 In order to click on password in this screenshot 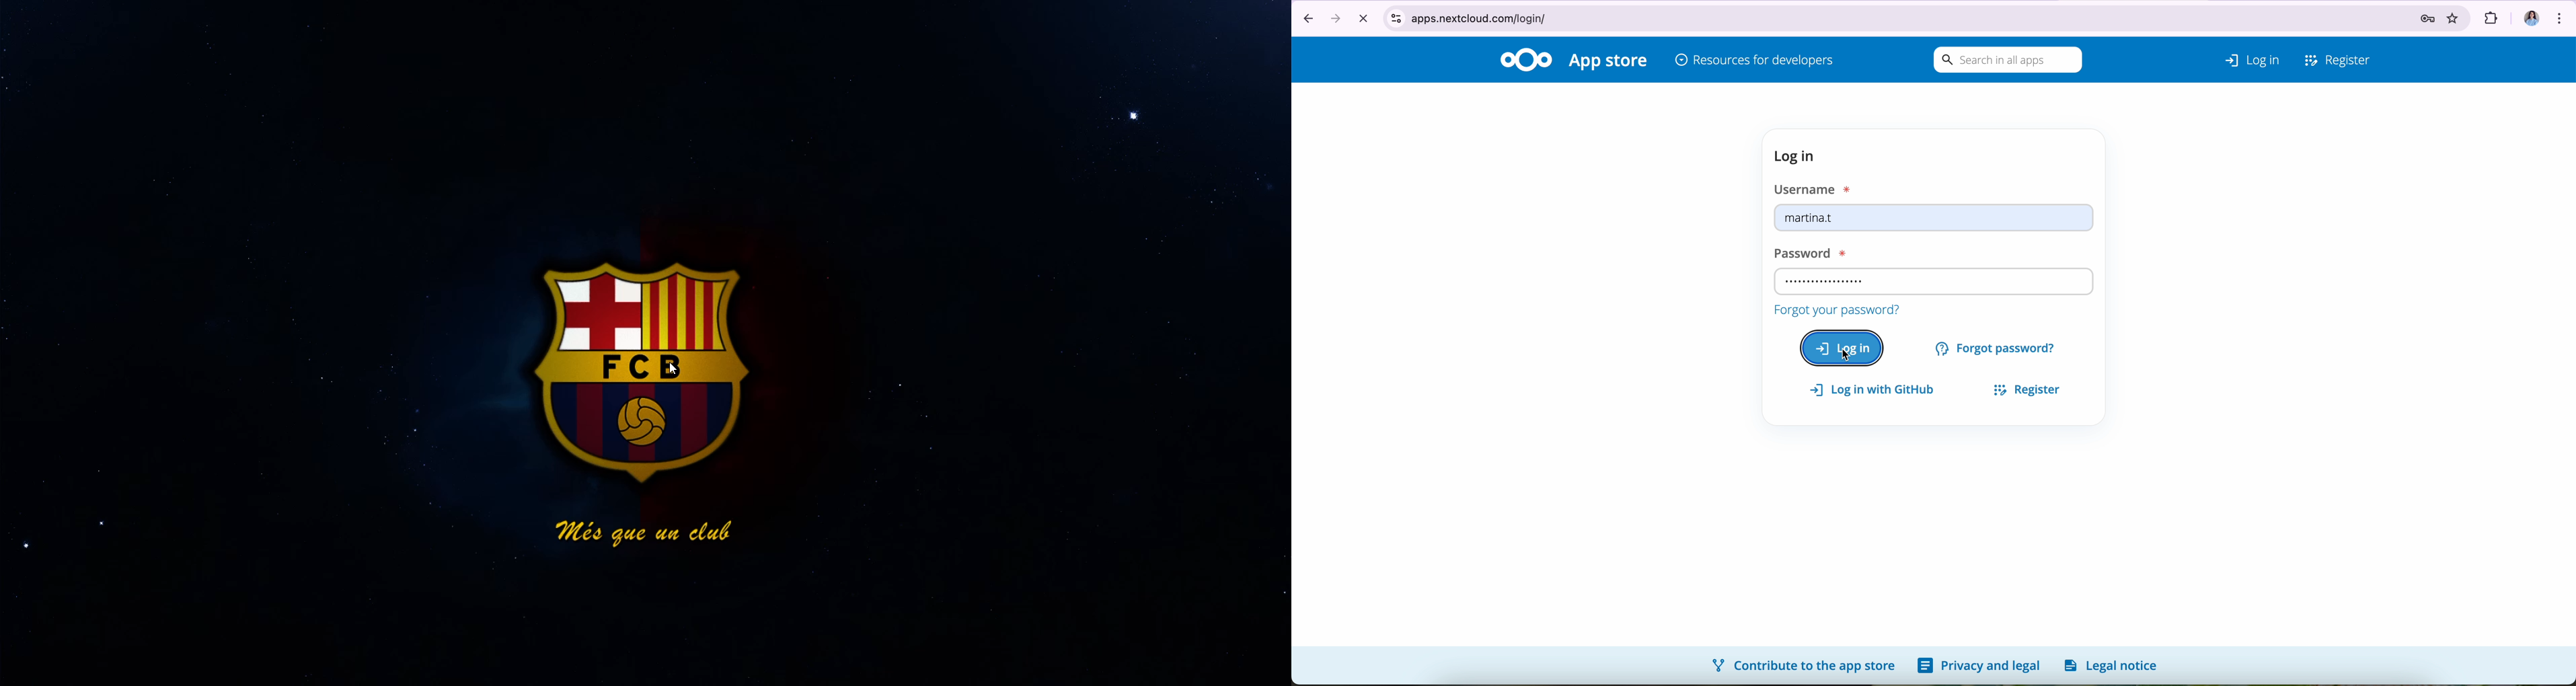, I will do `click(1933, 280)`.